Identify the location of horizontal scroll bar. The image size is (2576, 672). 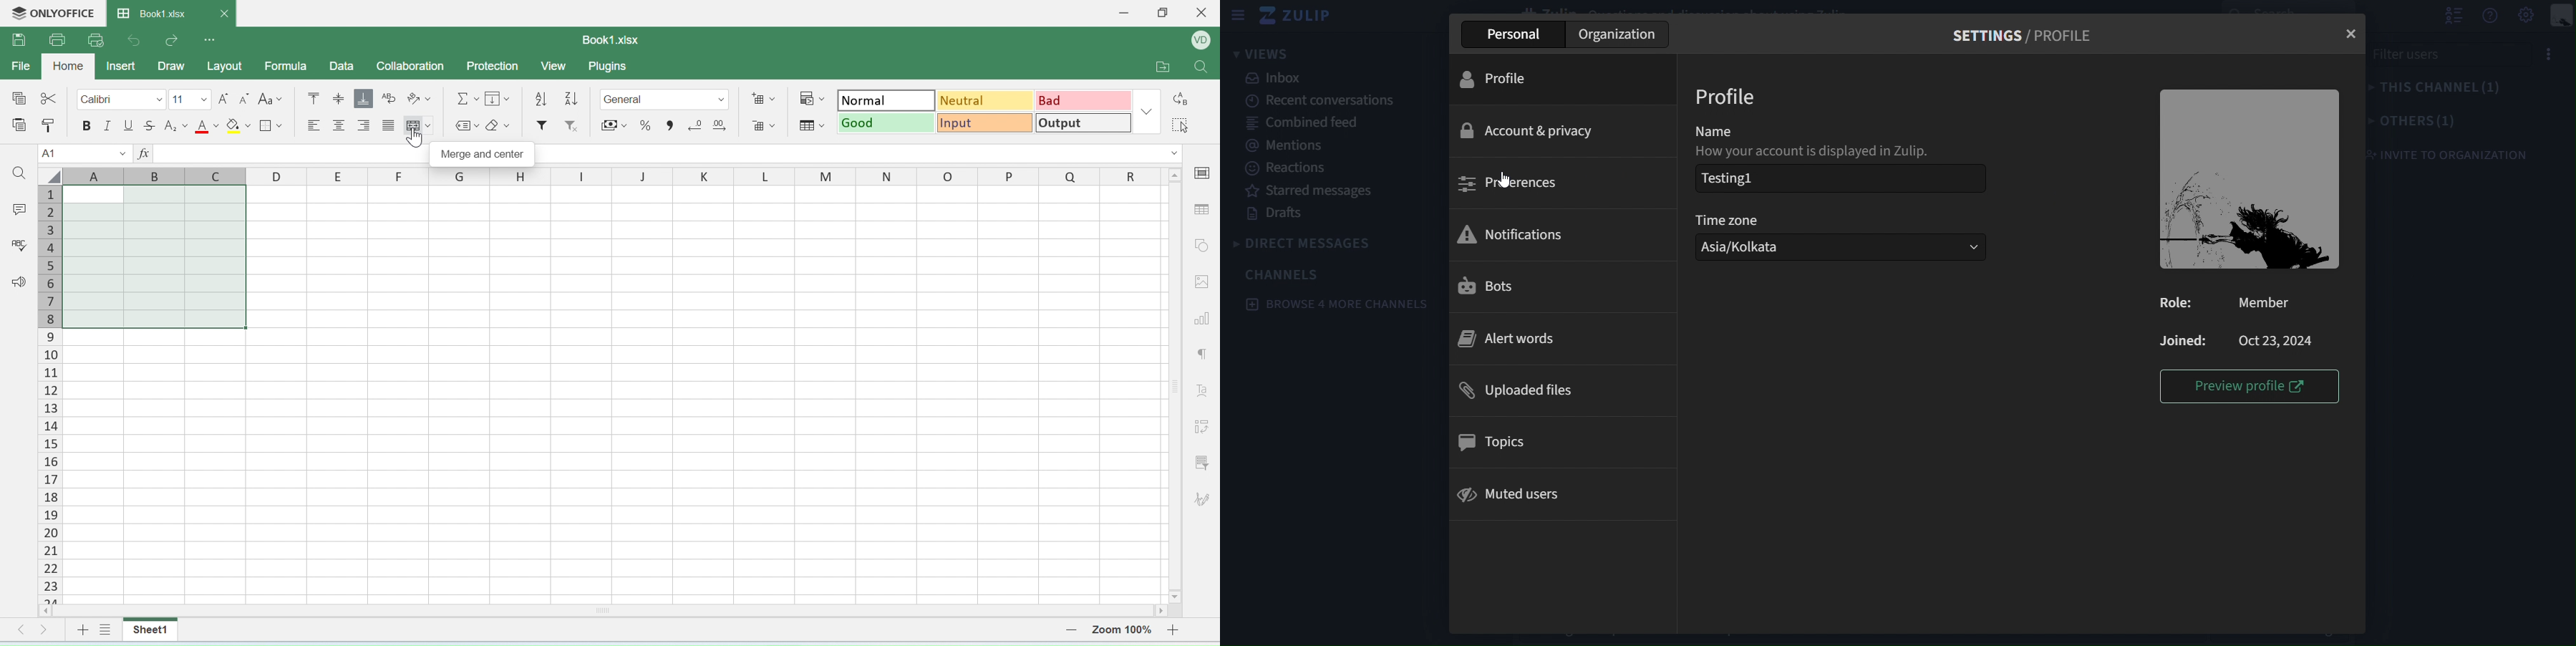
(605, 612).